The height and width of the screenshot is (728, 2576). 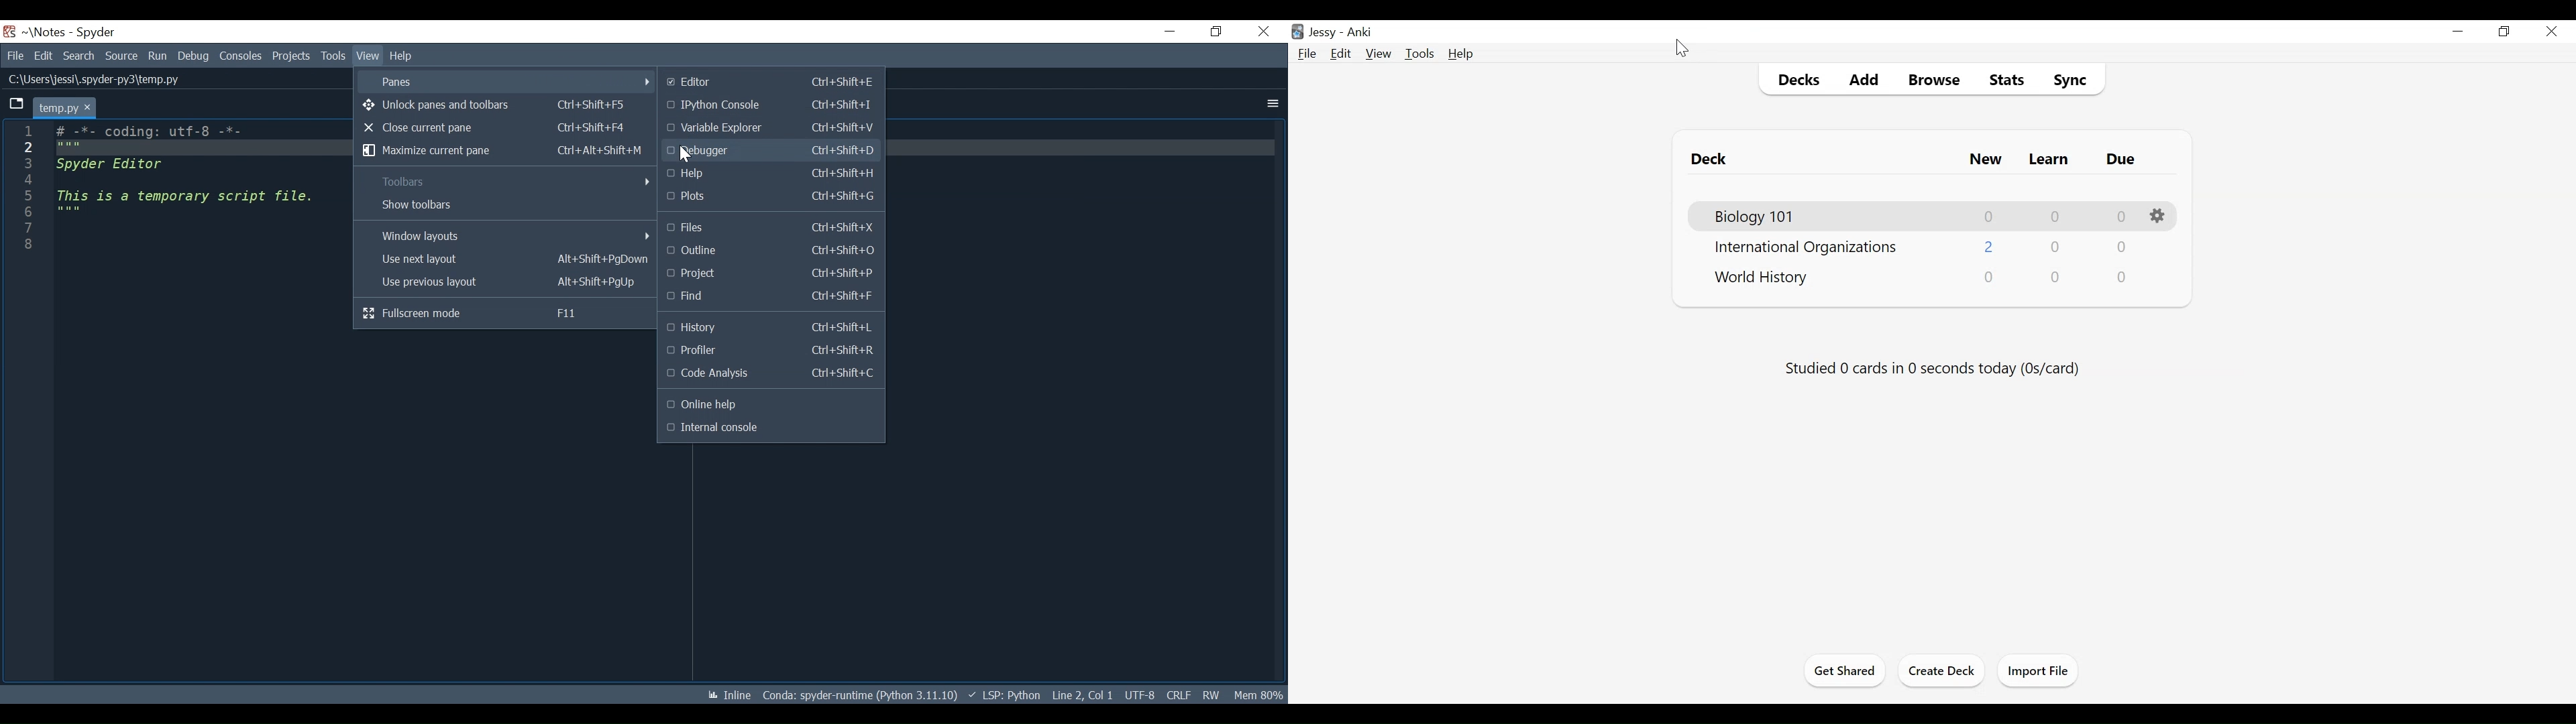 What do you see at coordinates (1935, 78) in the screenshot?
I see `Browse` at bounding box center [1935, 78].